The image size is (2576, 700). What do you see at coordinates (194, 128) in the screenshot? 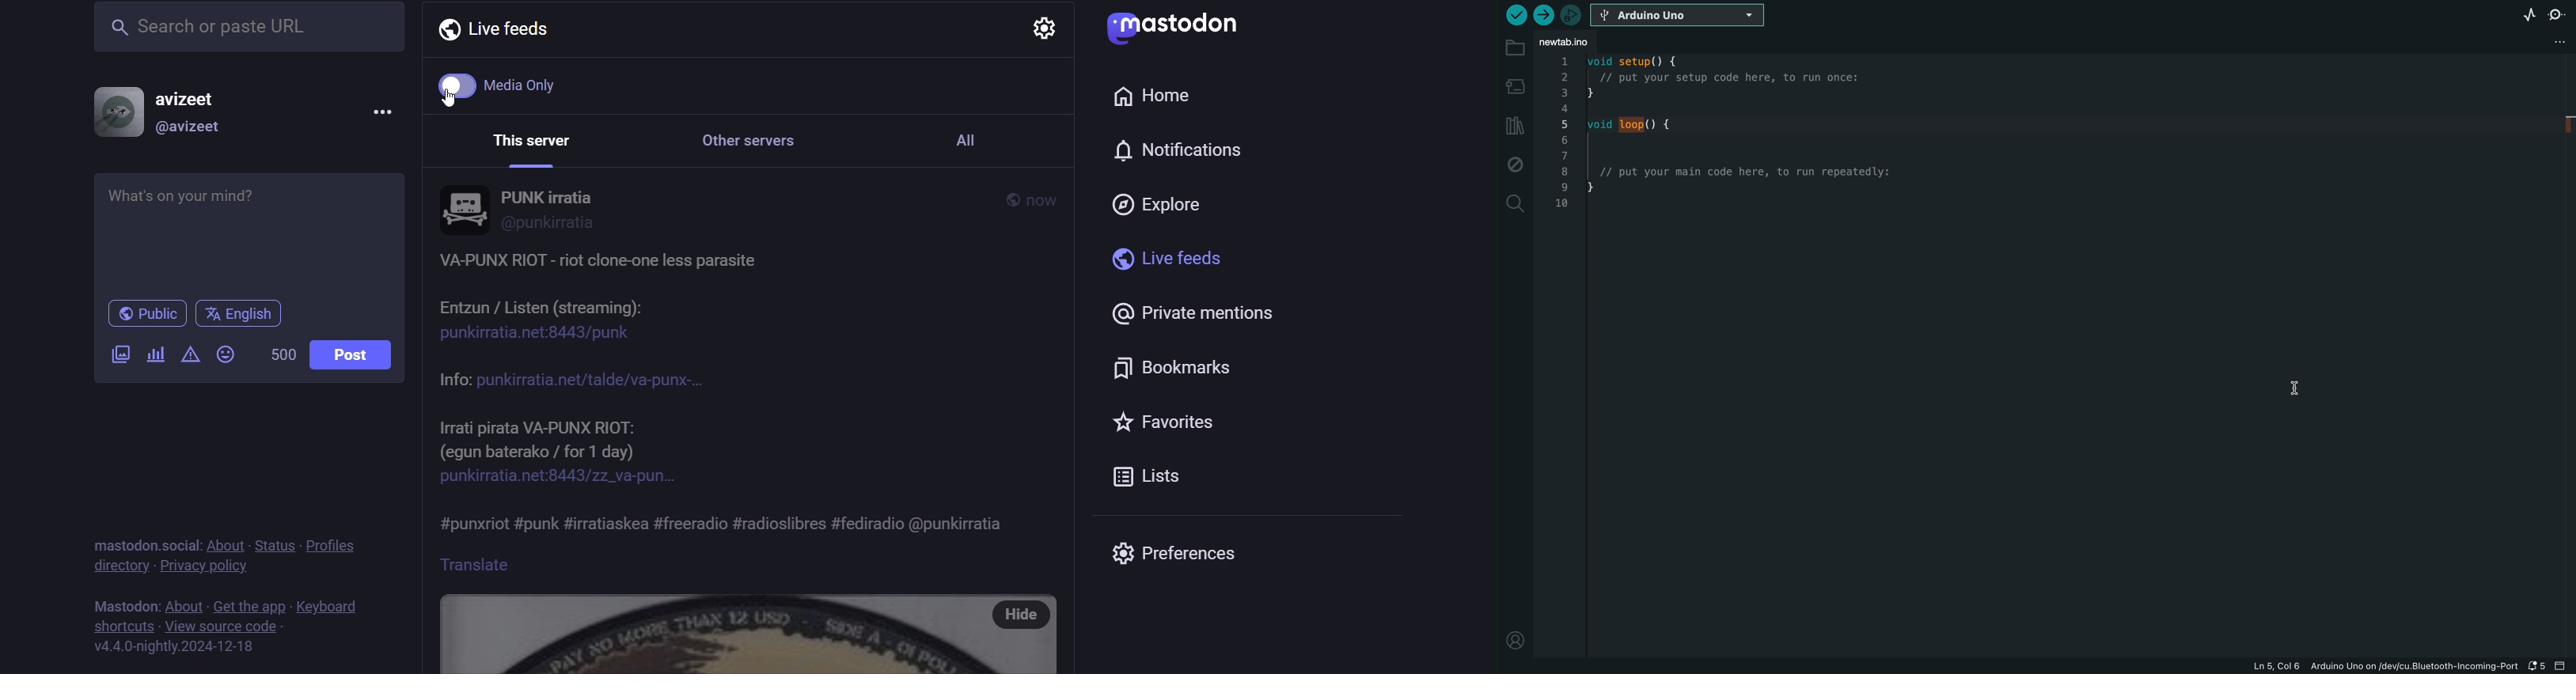
I see `@avizeet` at bounding box center [194, 128].